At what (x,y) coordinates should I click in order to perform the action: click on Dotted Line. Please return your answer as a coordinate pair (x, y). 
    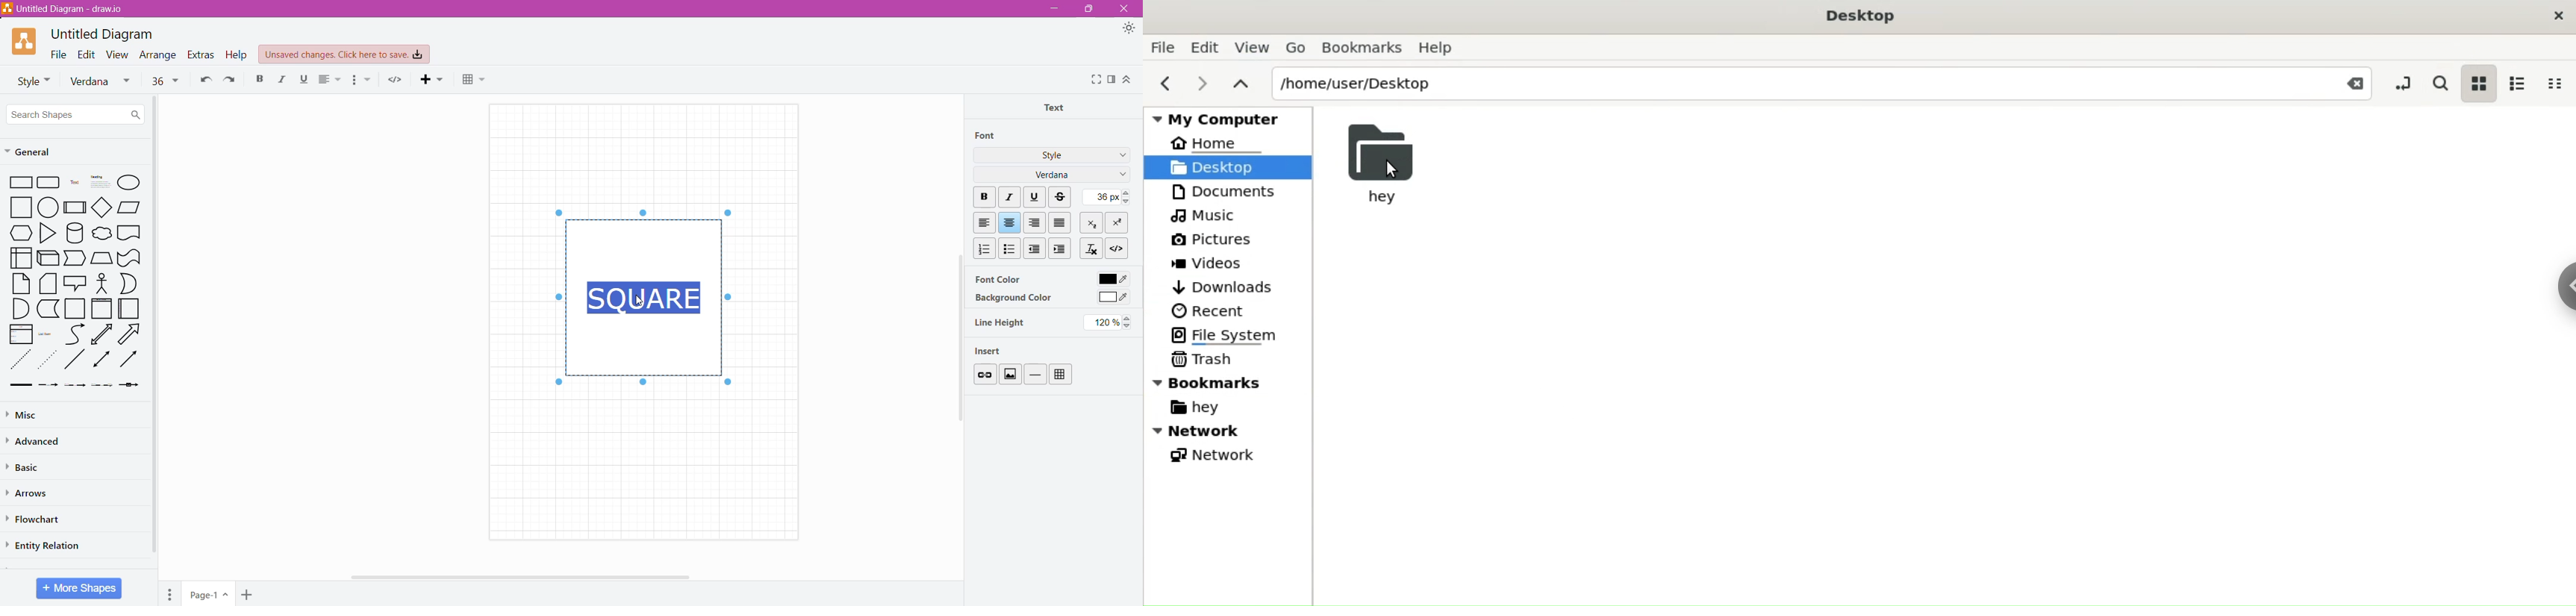
    Looking at the image, I should click on (19, 360).